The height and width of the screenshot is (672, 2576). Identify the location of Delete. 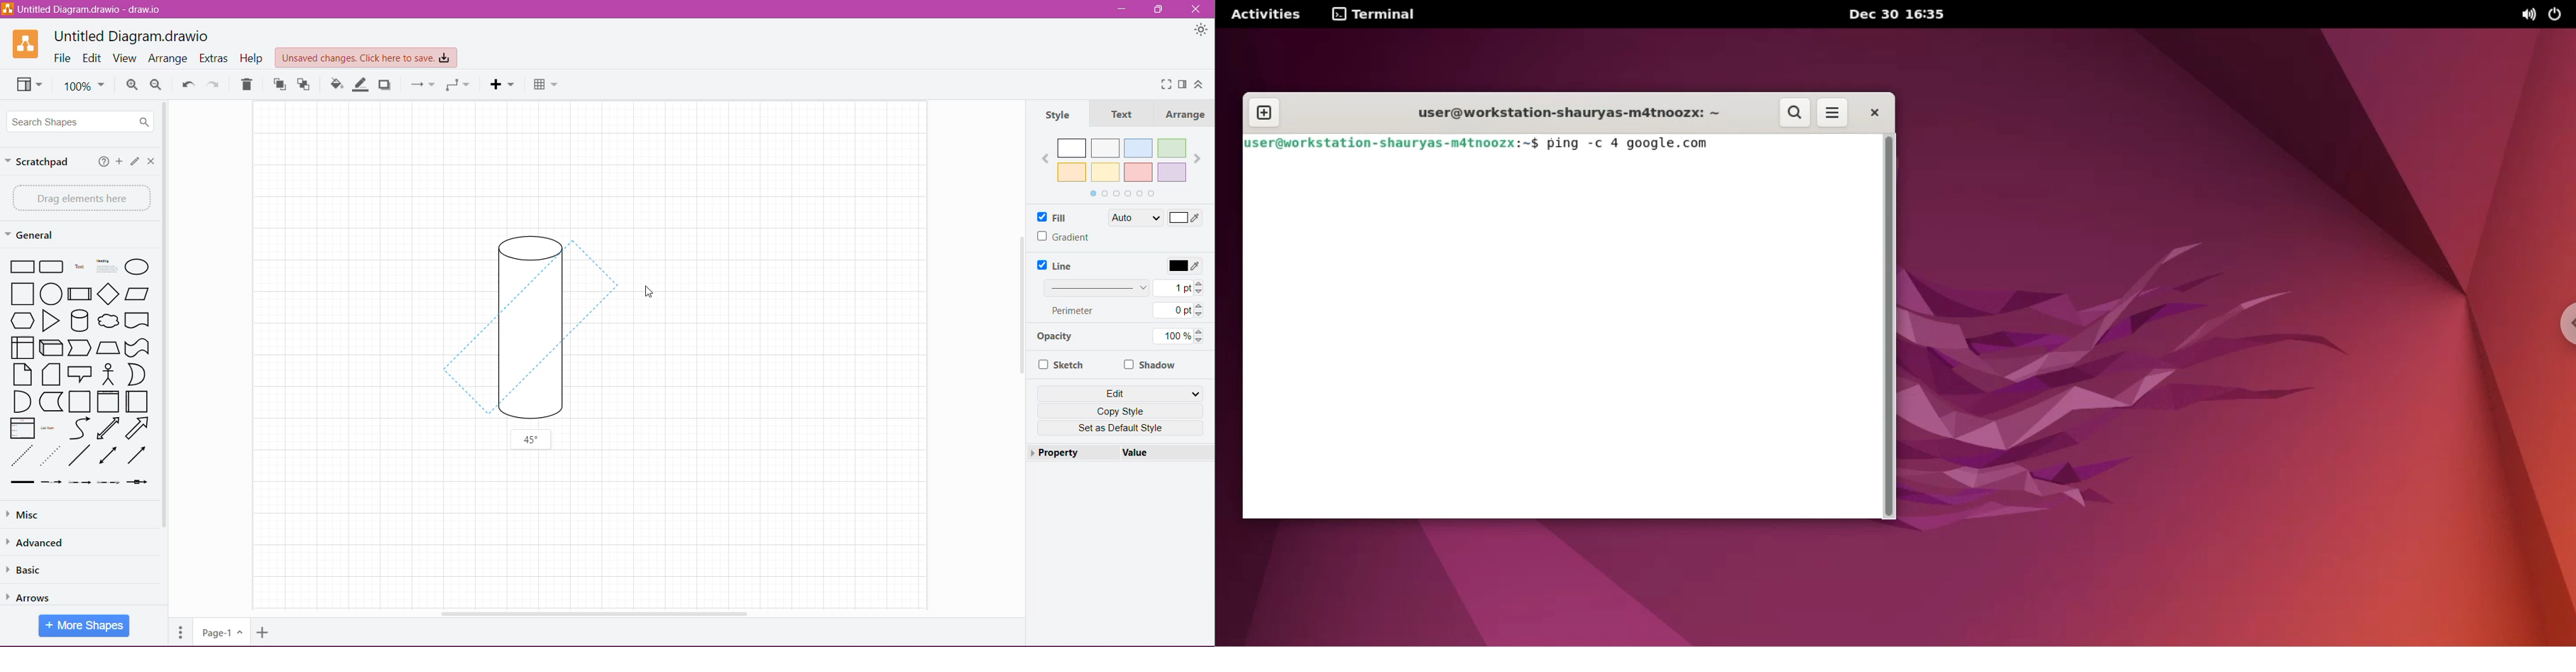
(250, 84).